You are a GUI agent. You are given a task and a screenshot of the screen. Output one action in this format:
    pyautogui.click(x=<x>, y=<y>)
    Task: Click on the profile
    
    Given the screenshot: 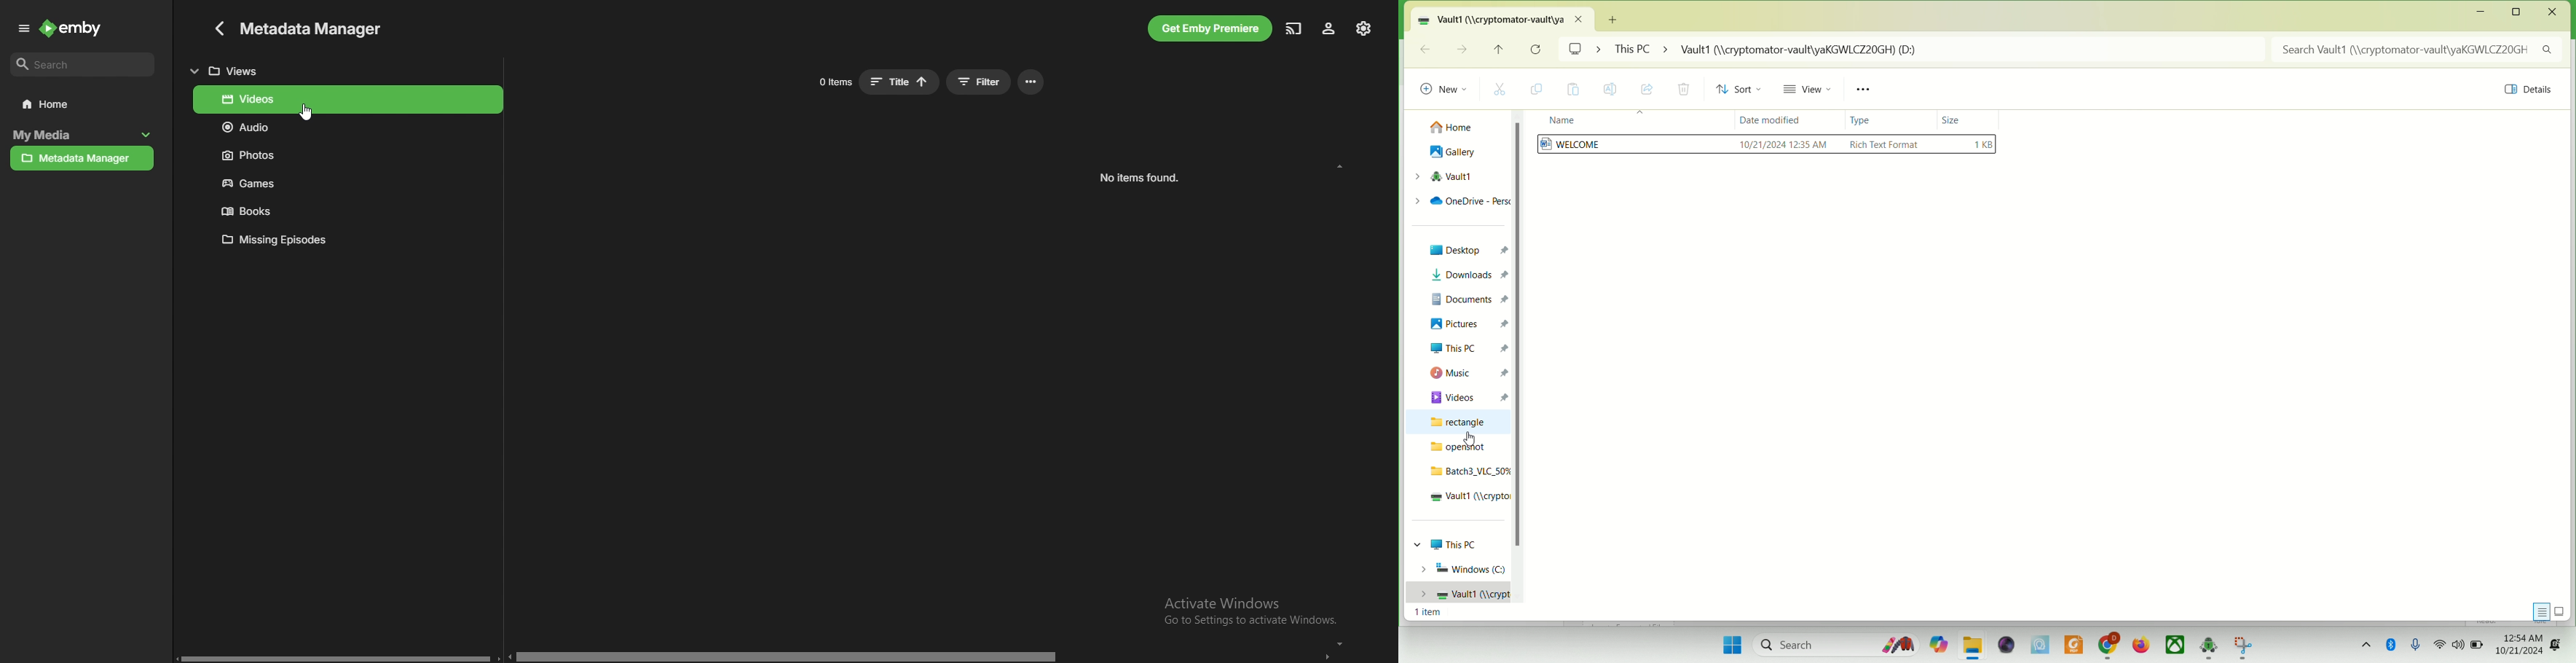 What is the action you would take?
    pyautogui.click(x=1328, y=29)
    